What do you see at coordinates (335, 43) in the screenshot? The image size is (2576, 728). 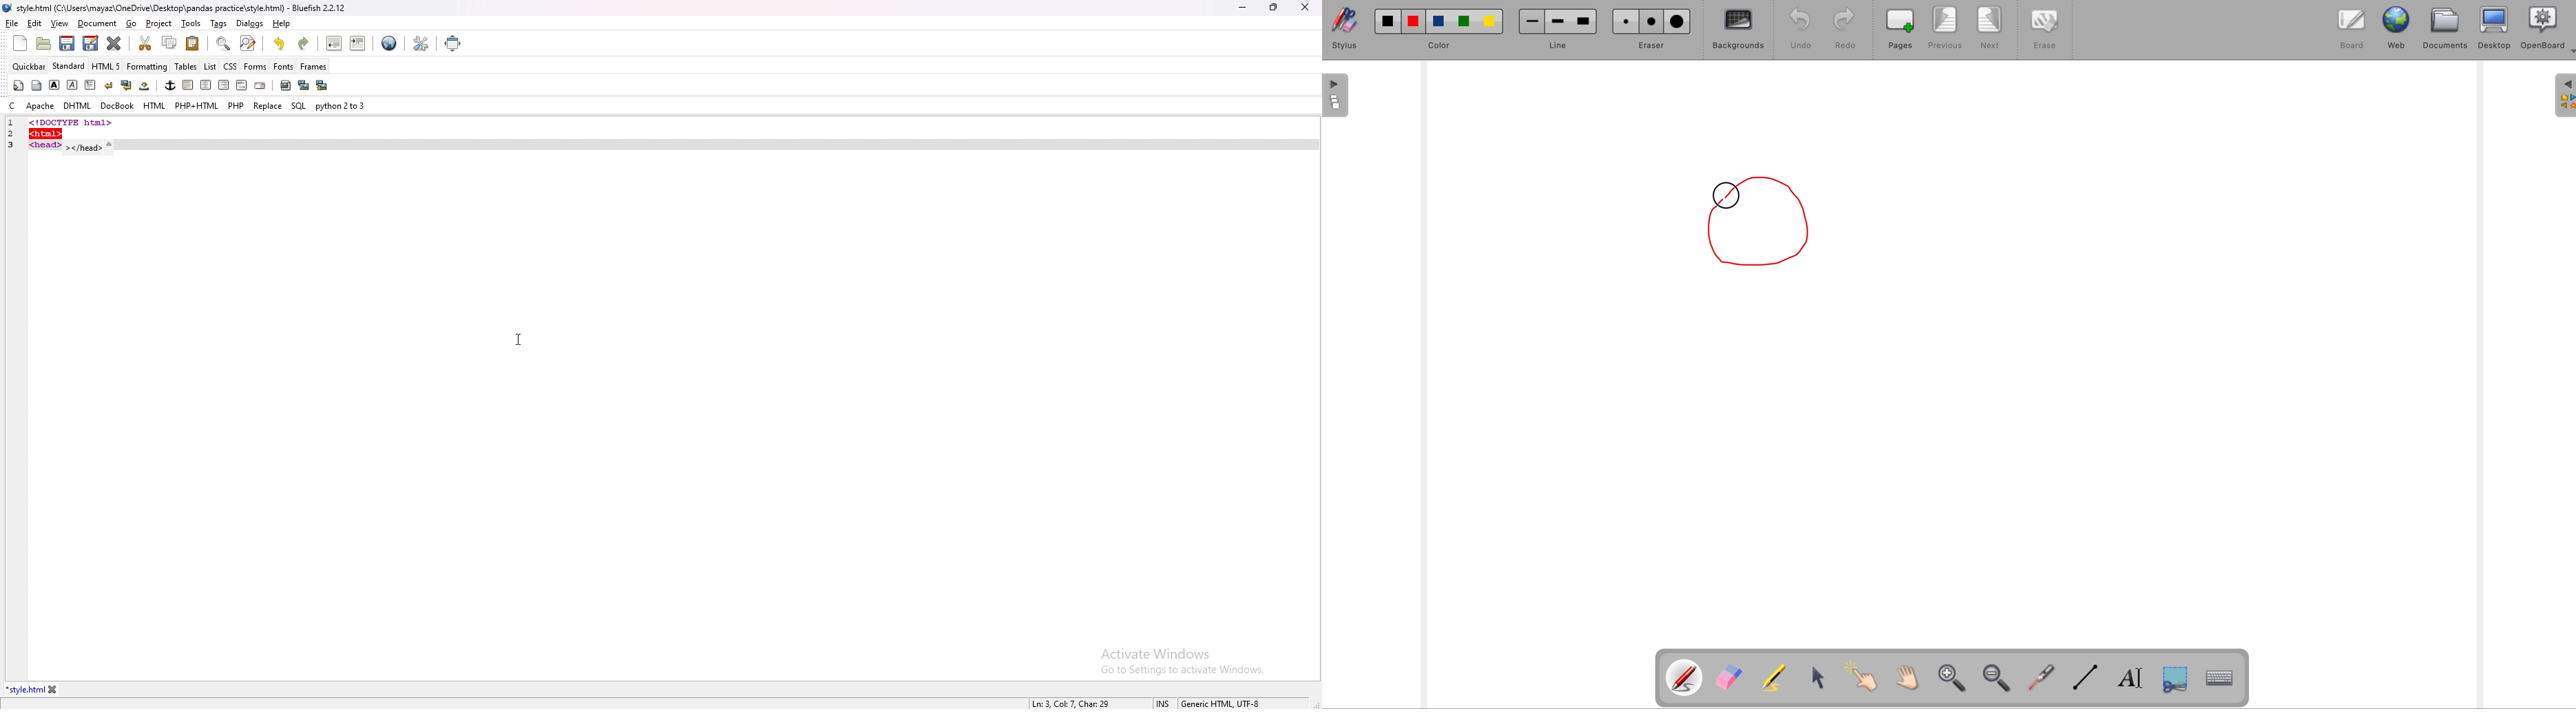 I see `unindent` at bounding box center [335, 43].